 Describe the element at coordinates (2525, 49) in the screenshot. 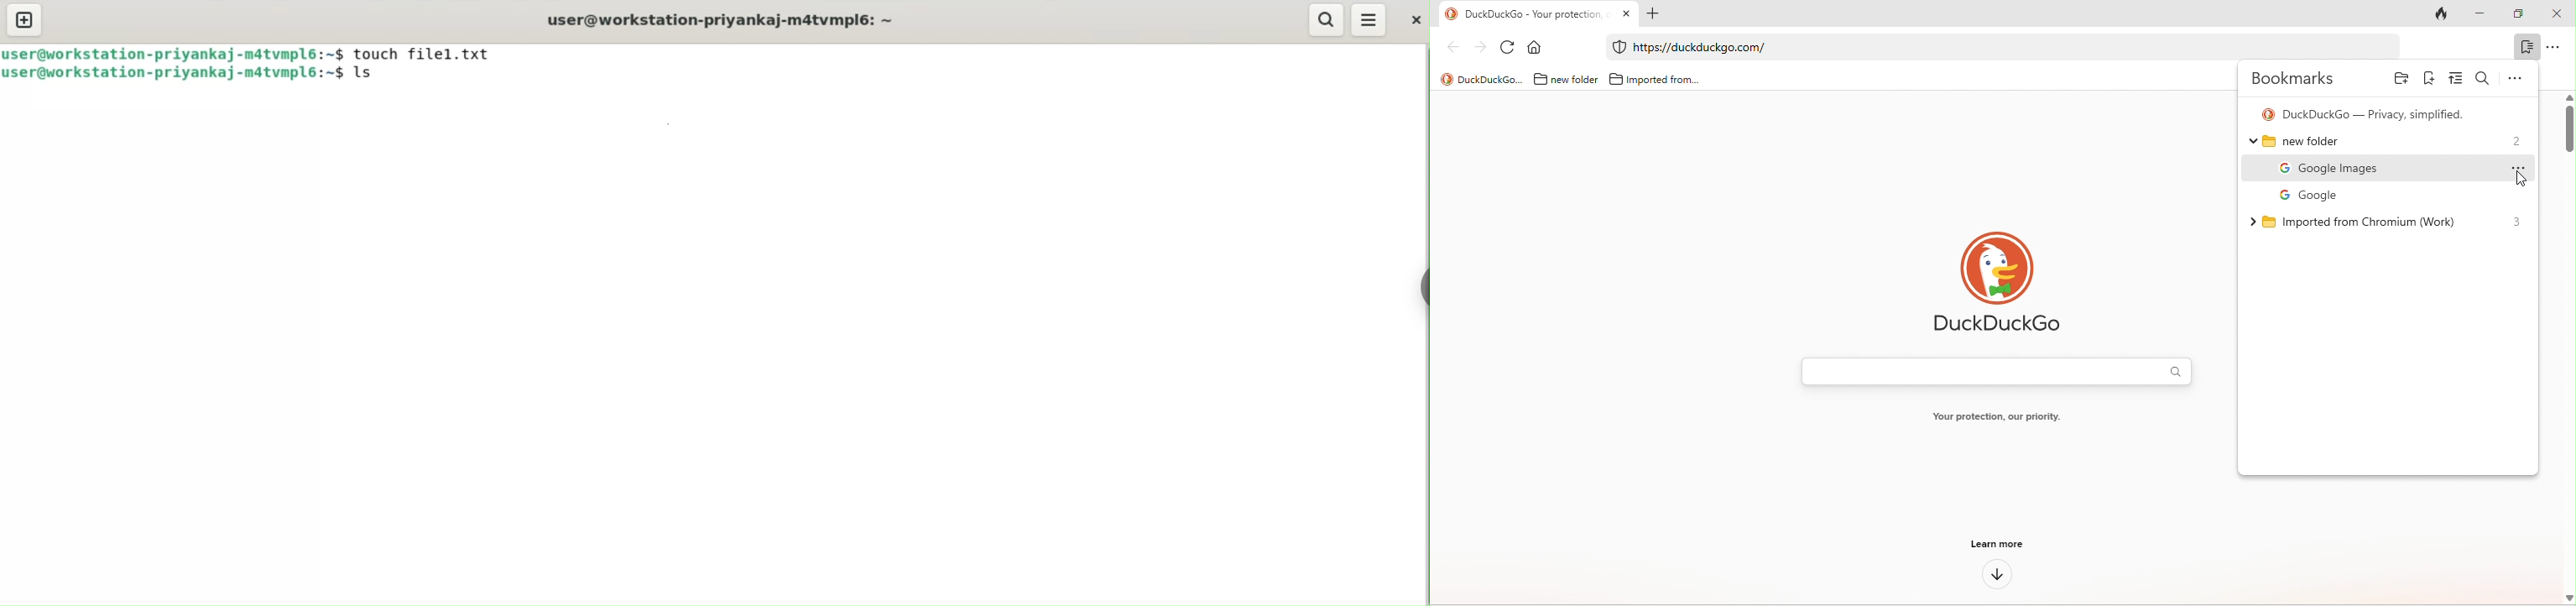

I see `bookmark` at that location.